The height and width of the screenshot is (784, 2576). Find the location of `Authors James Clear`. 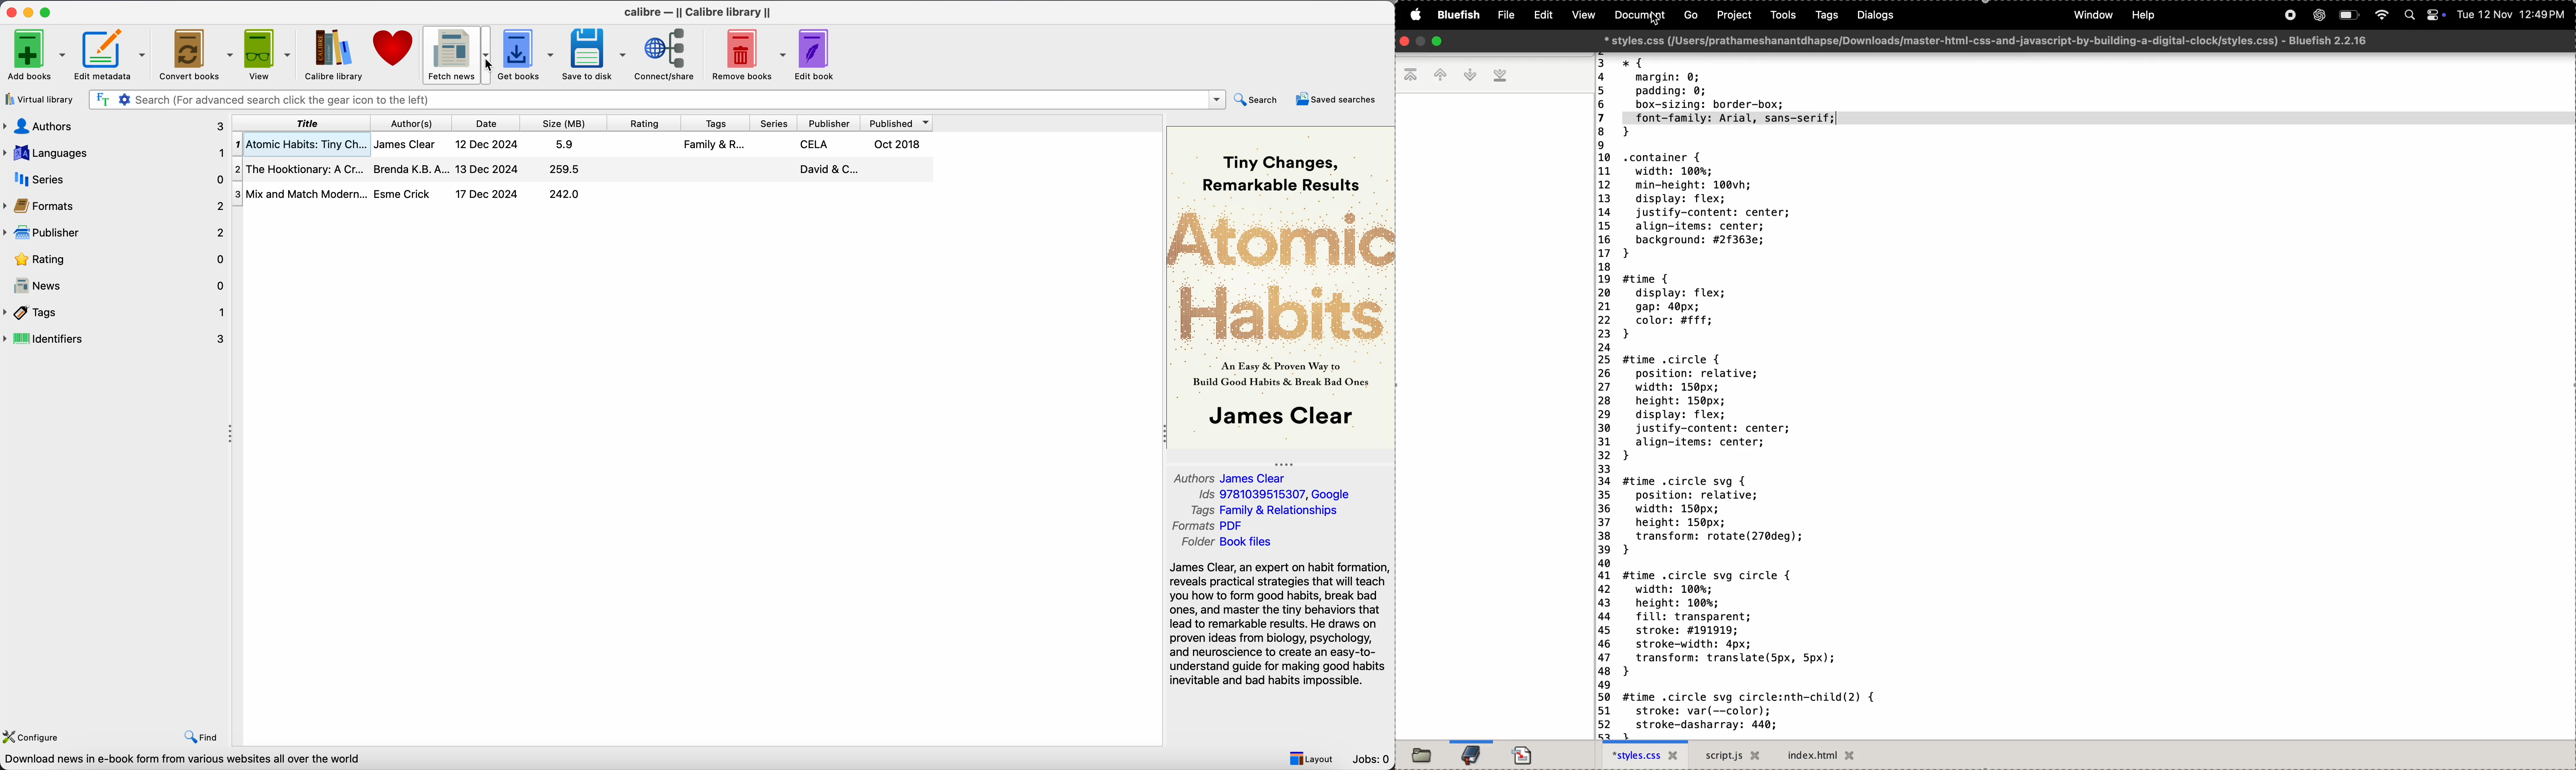

Authors James Clear is located at coordinates (1232, 477).